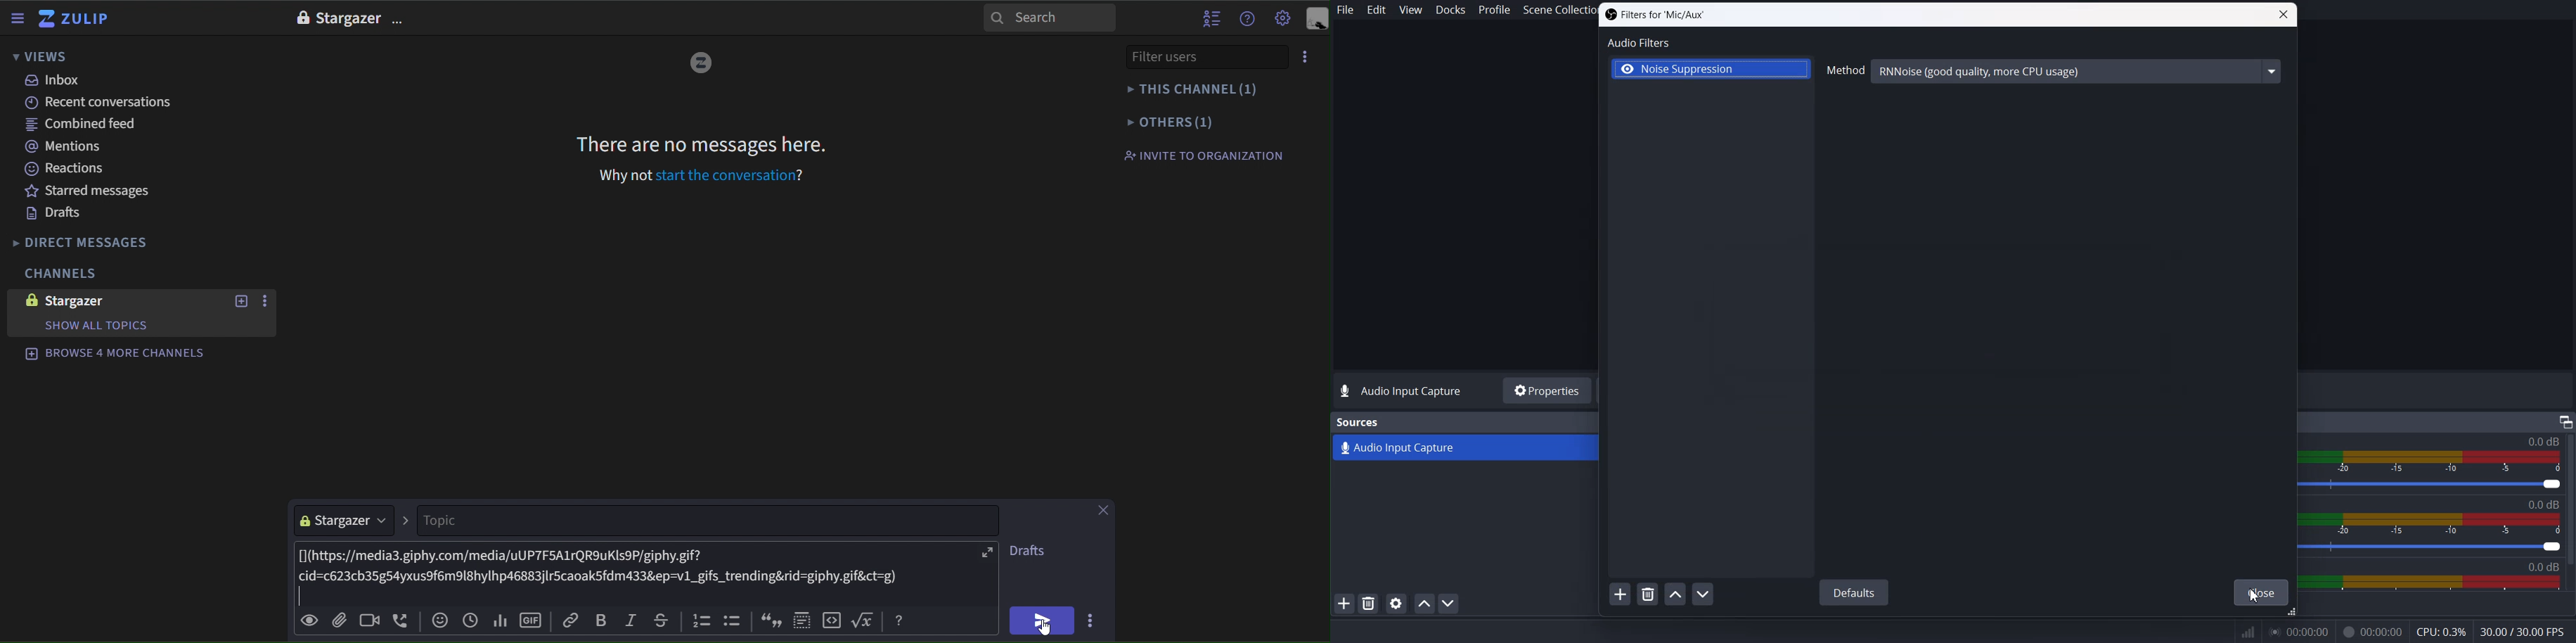 Image resolution: width=2576 pixels, height=644 pixels. What do you see at coordinates (1711, 69) in the screenshot?
I see `Noise Suppression` at bounding box center [1711, 69].